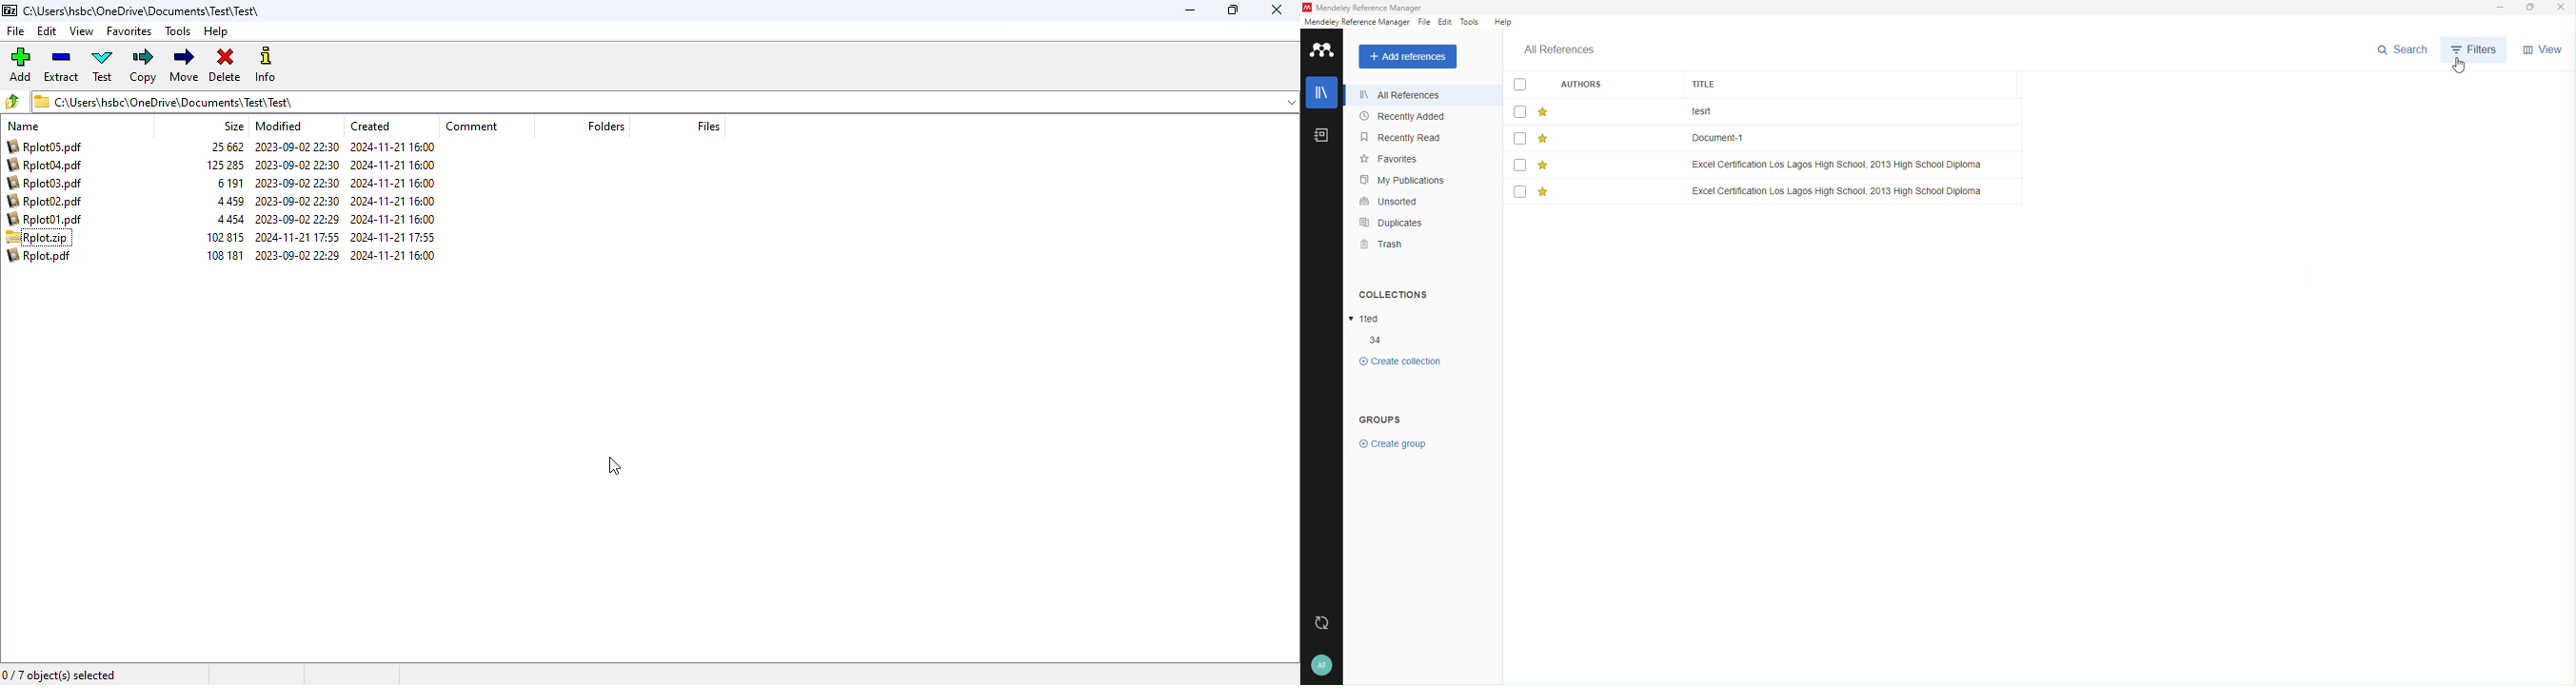  What do you see at coordinates (297, 165) in the screenshot?
I see `2023-09-02 22:30` at bounding box center [297, 165].